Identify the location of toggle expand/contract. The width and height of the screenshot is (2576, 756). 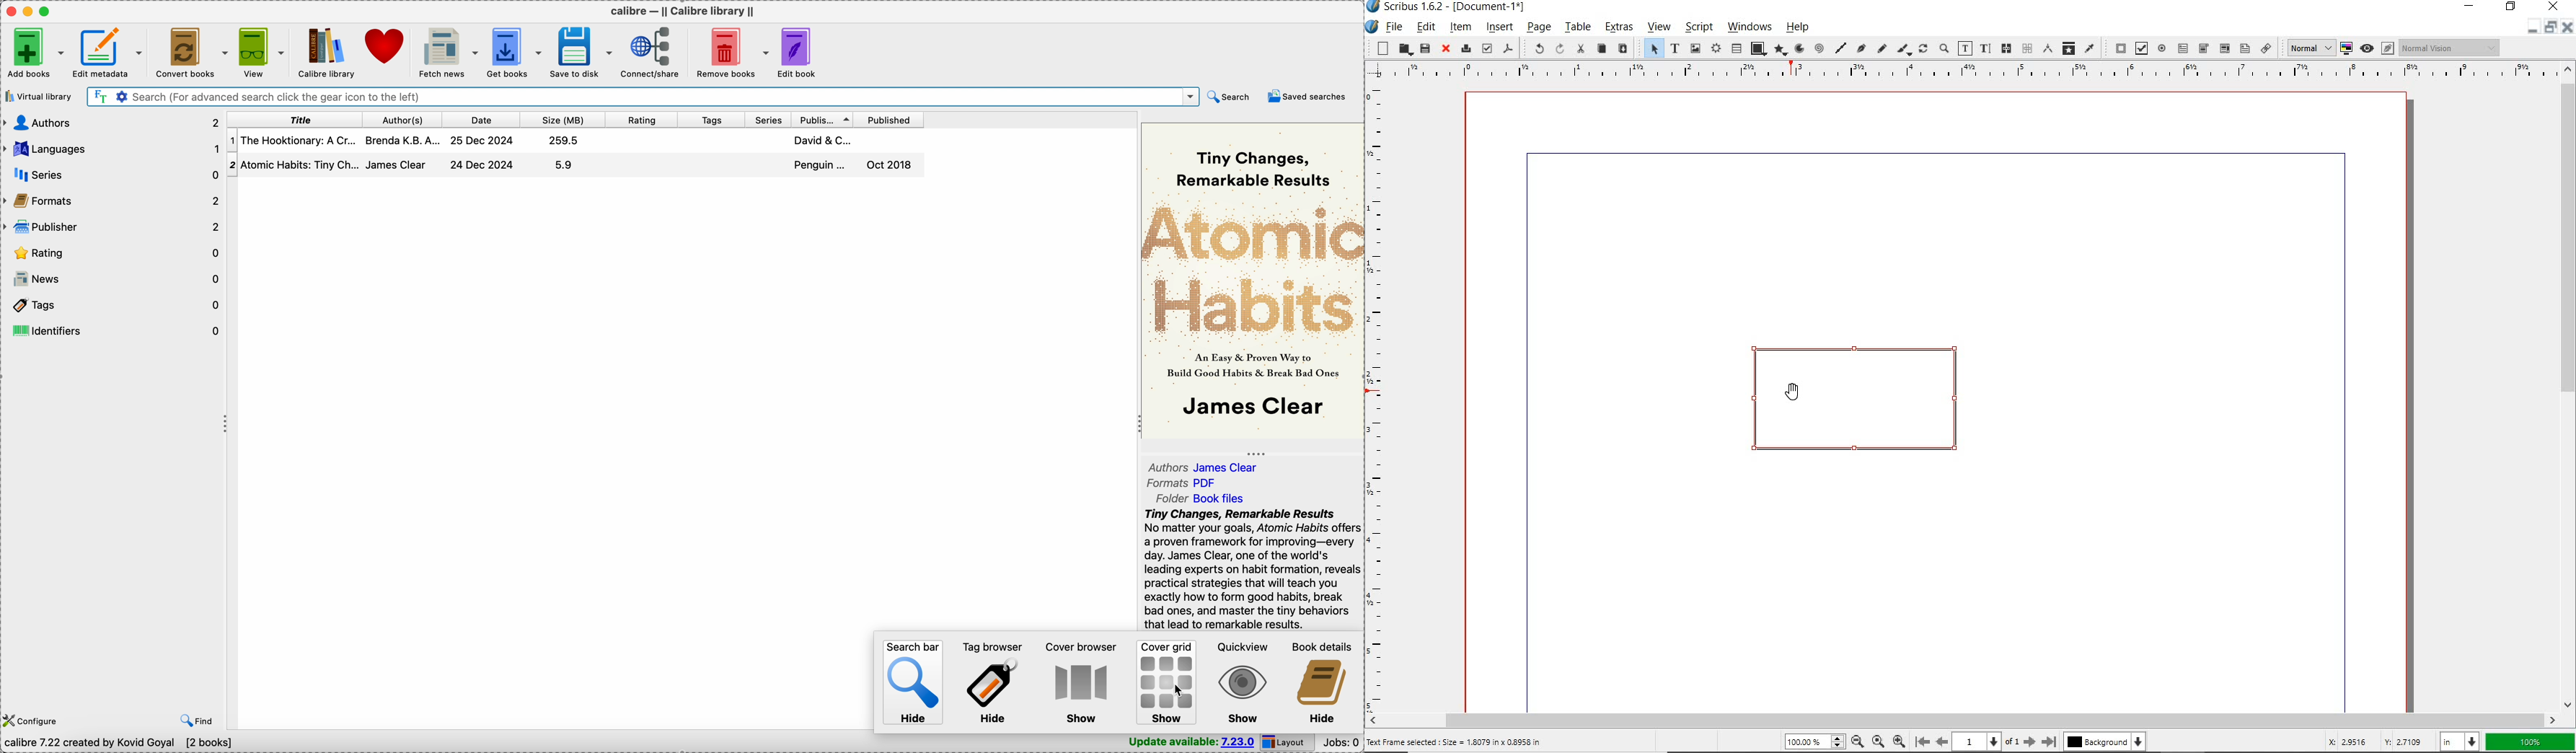
(1139, 425).